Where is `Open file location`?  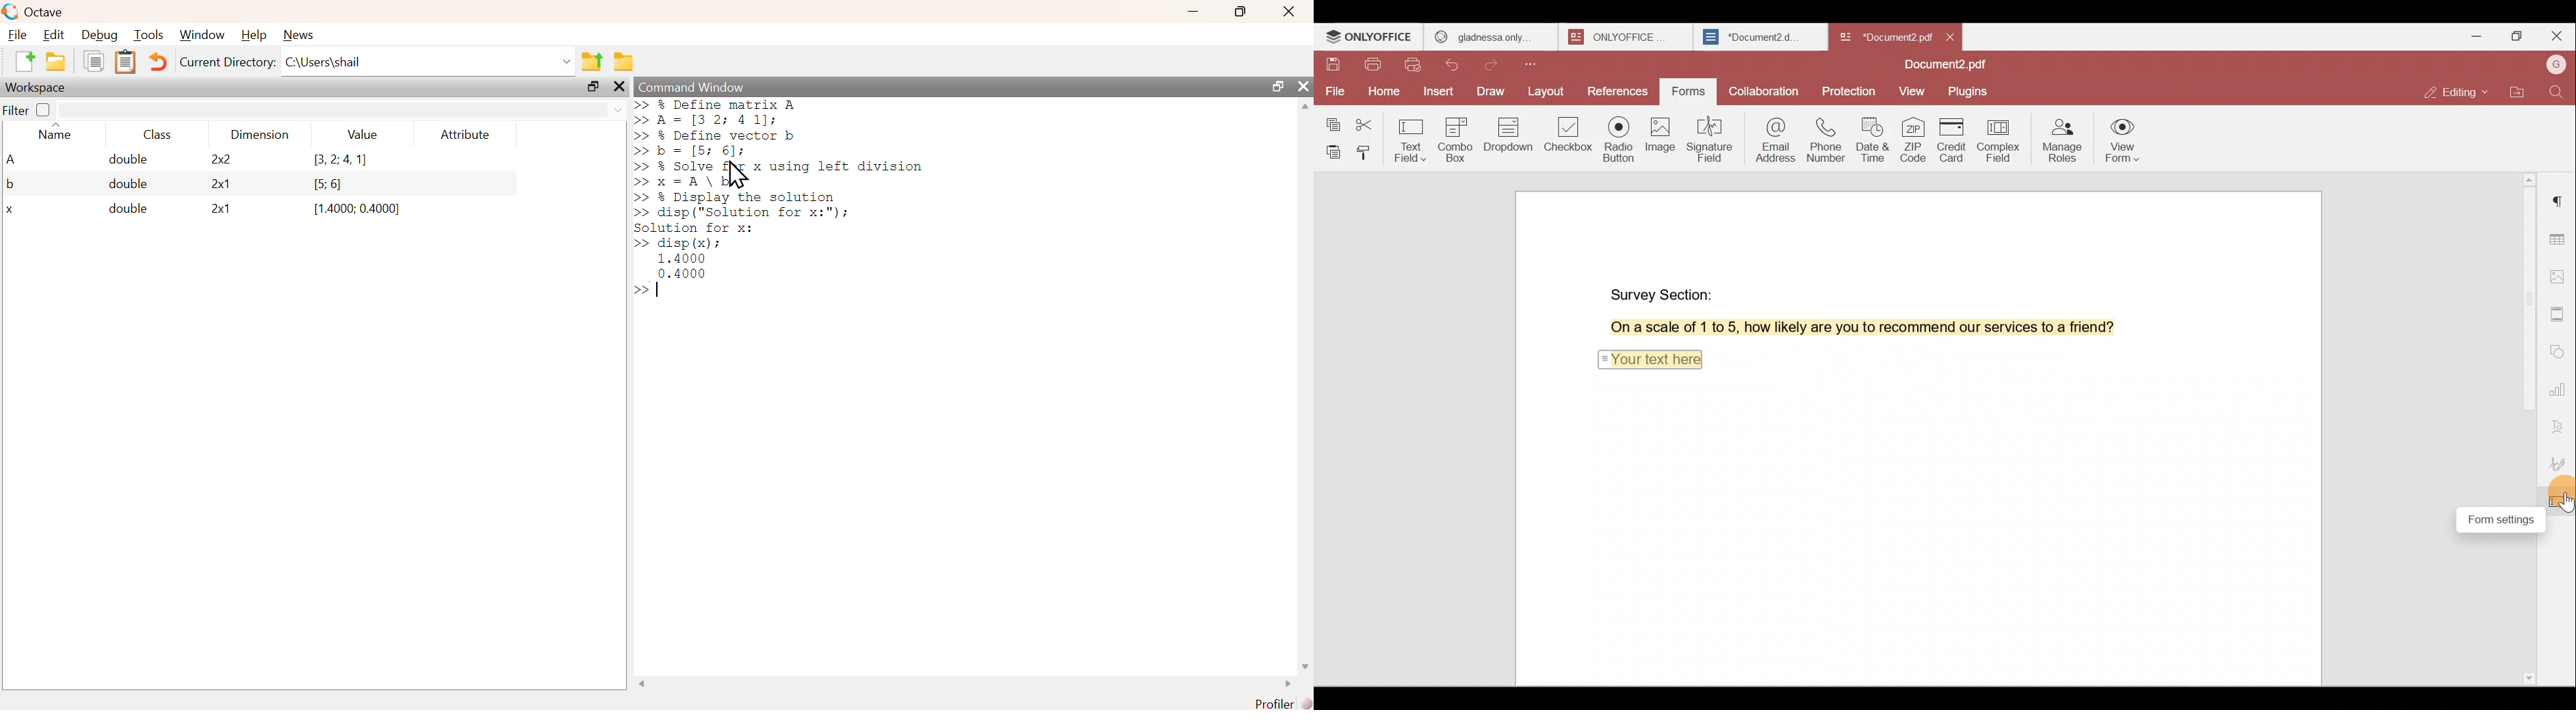 Open file location is located at coordinates (2518, 94).